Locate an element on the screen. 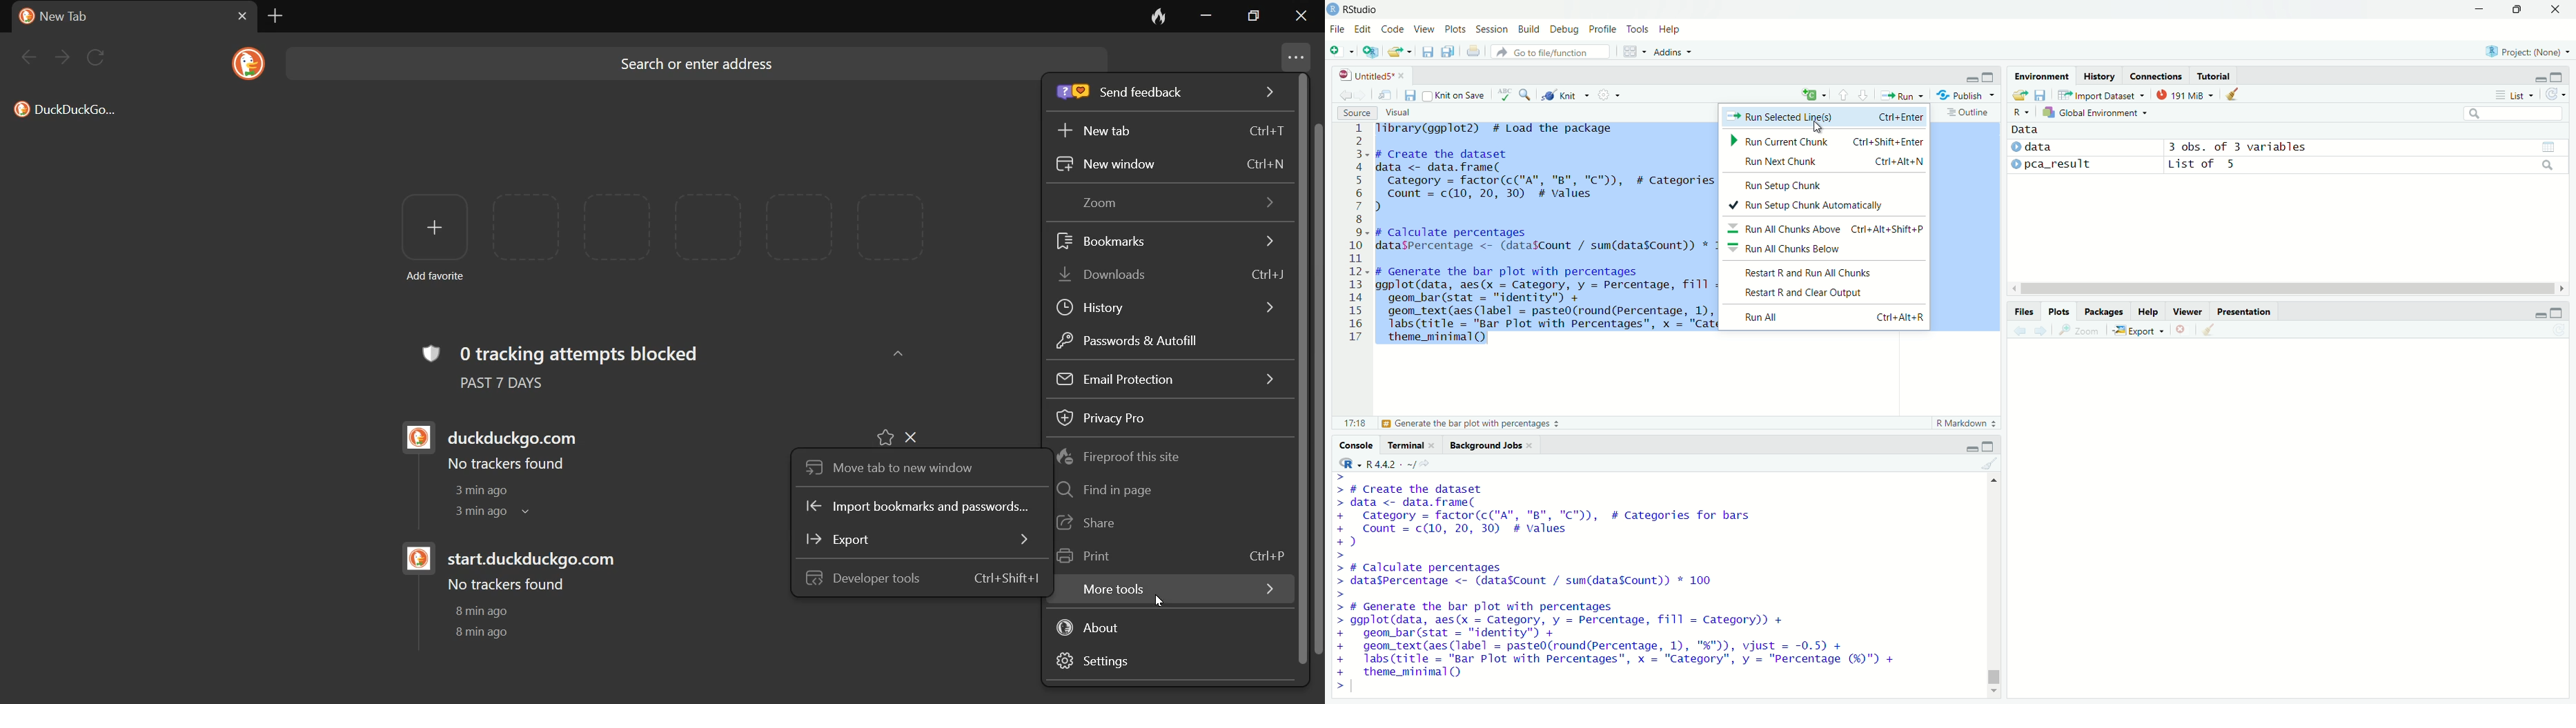 The height and width of the screenshot is (728, 2576). R markdown is located at coordinates (1962, 424).